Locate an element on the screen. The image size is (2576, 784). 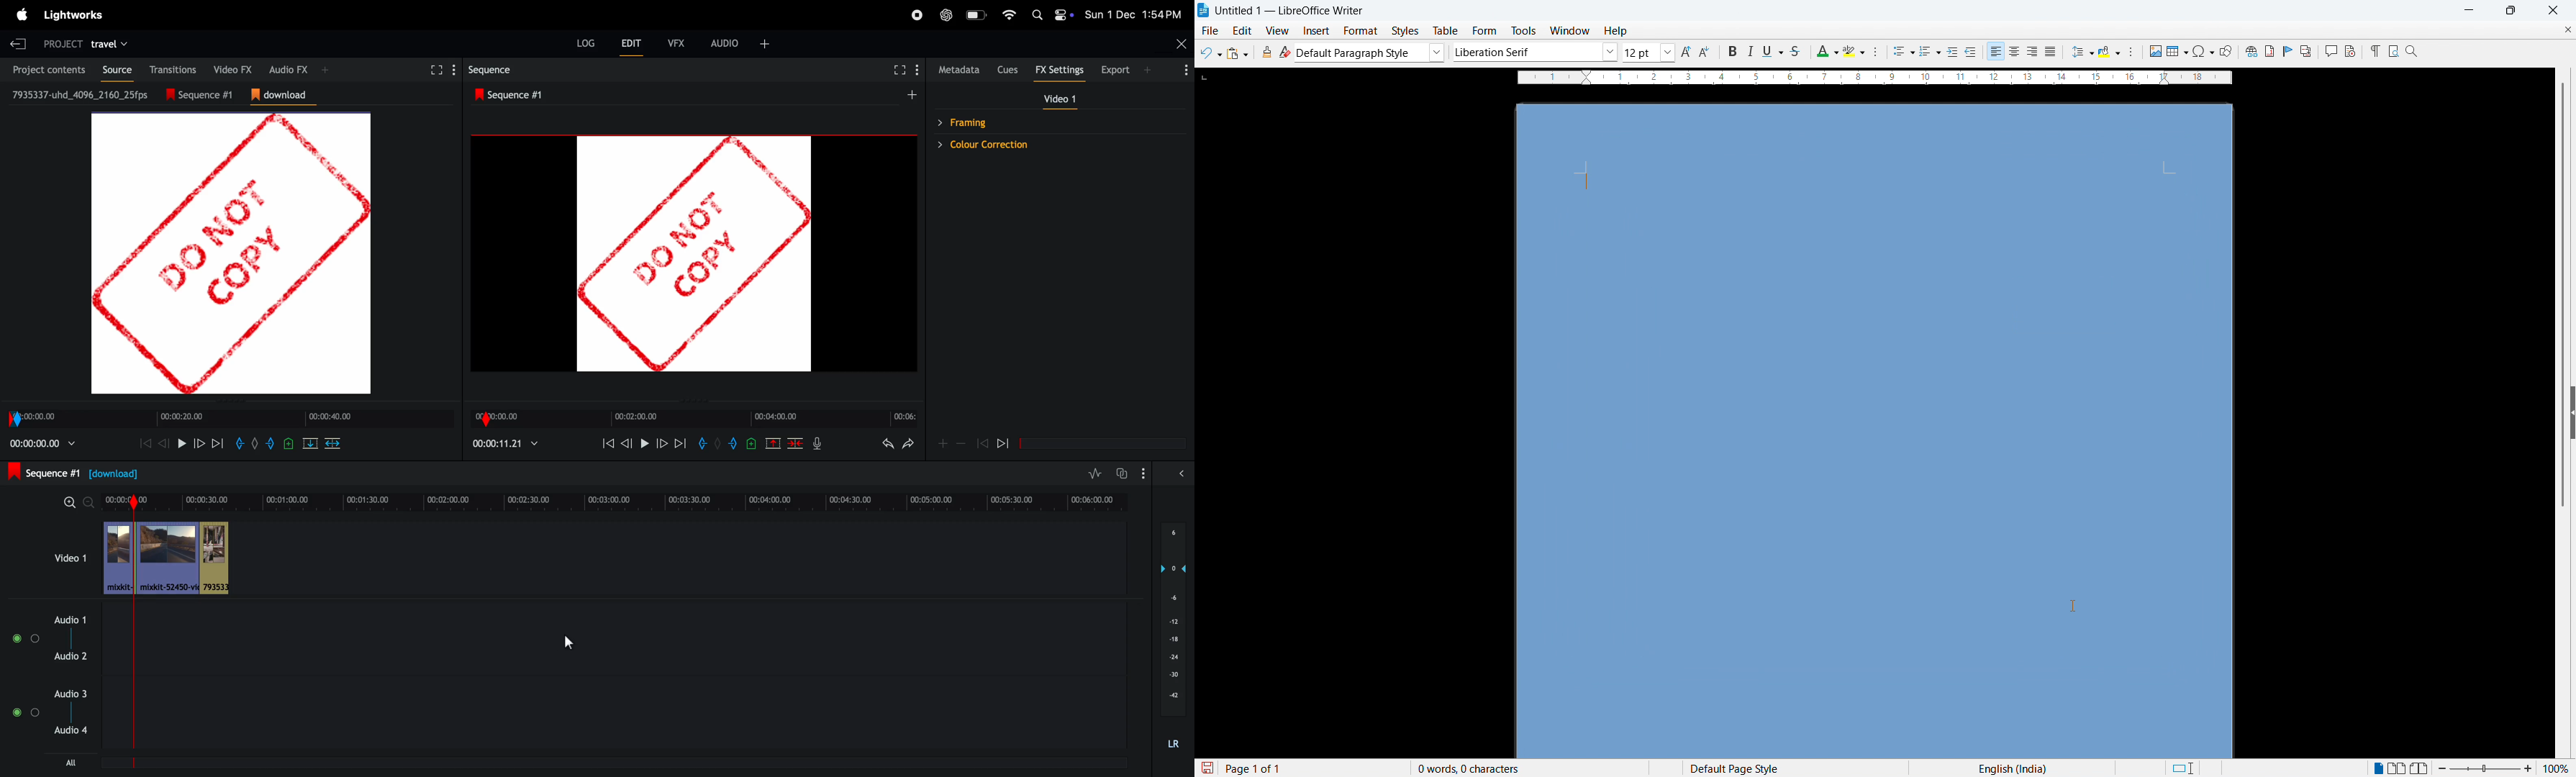
add out is located at coordinates (272, 443).